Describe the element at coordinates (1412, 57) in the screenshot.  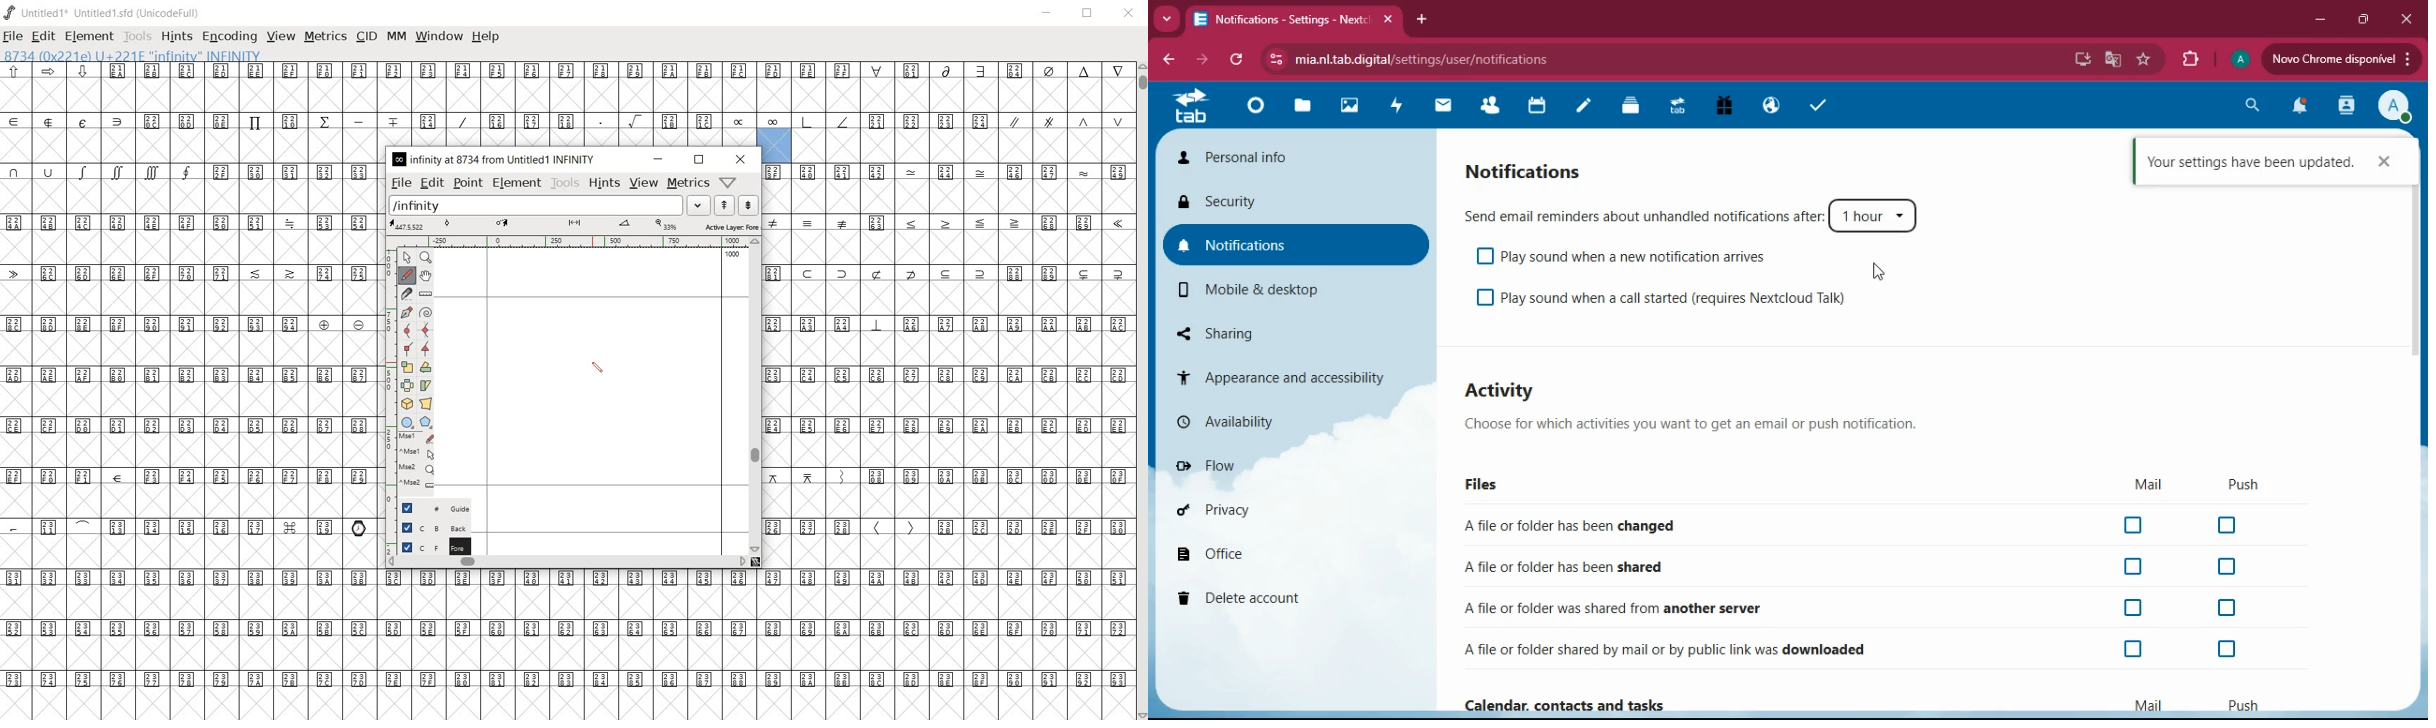
I see `url` at that location.